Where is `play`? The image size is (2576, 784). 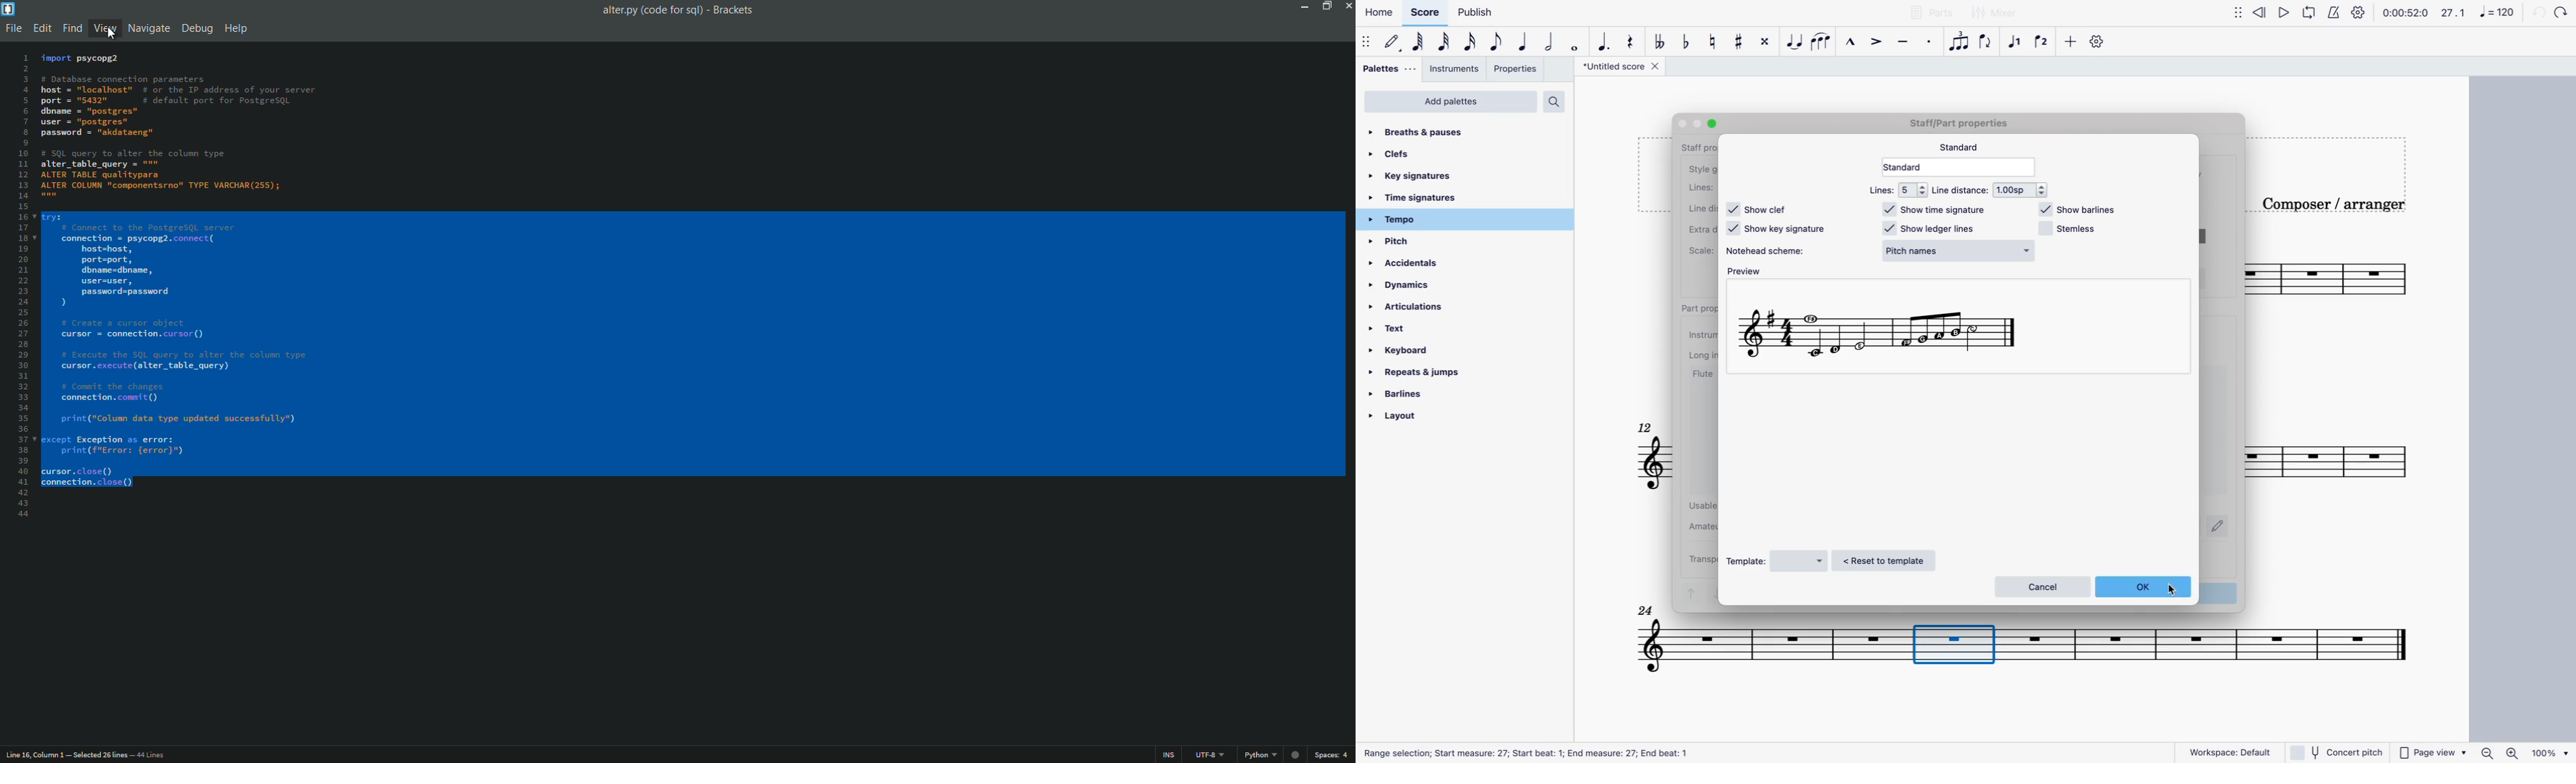
play is located at coordinates (2283, 12).